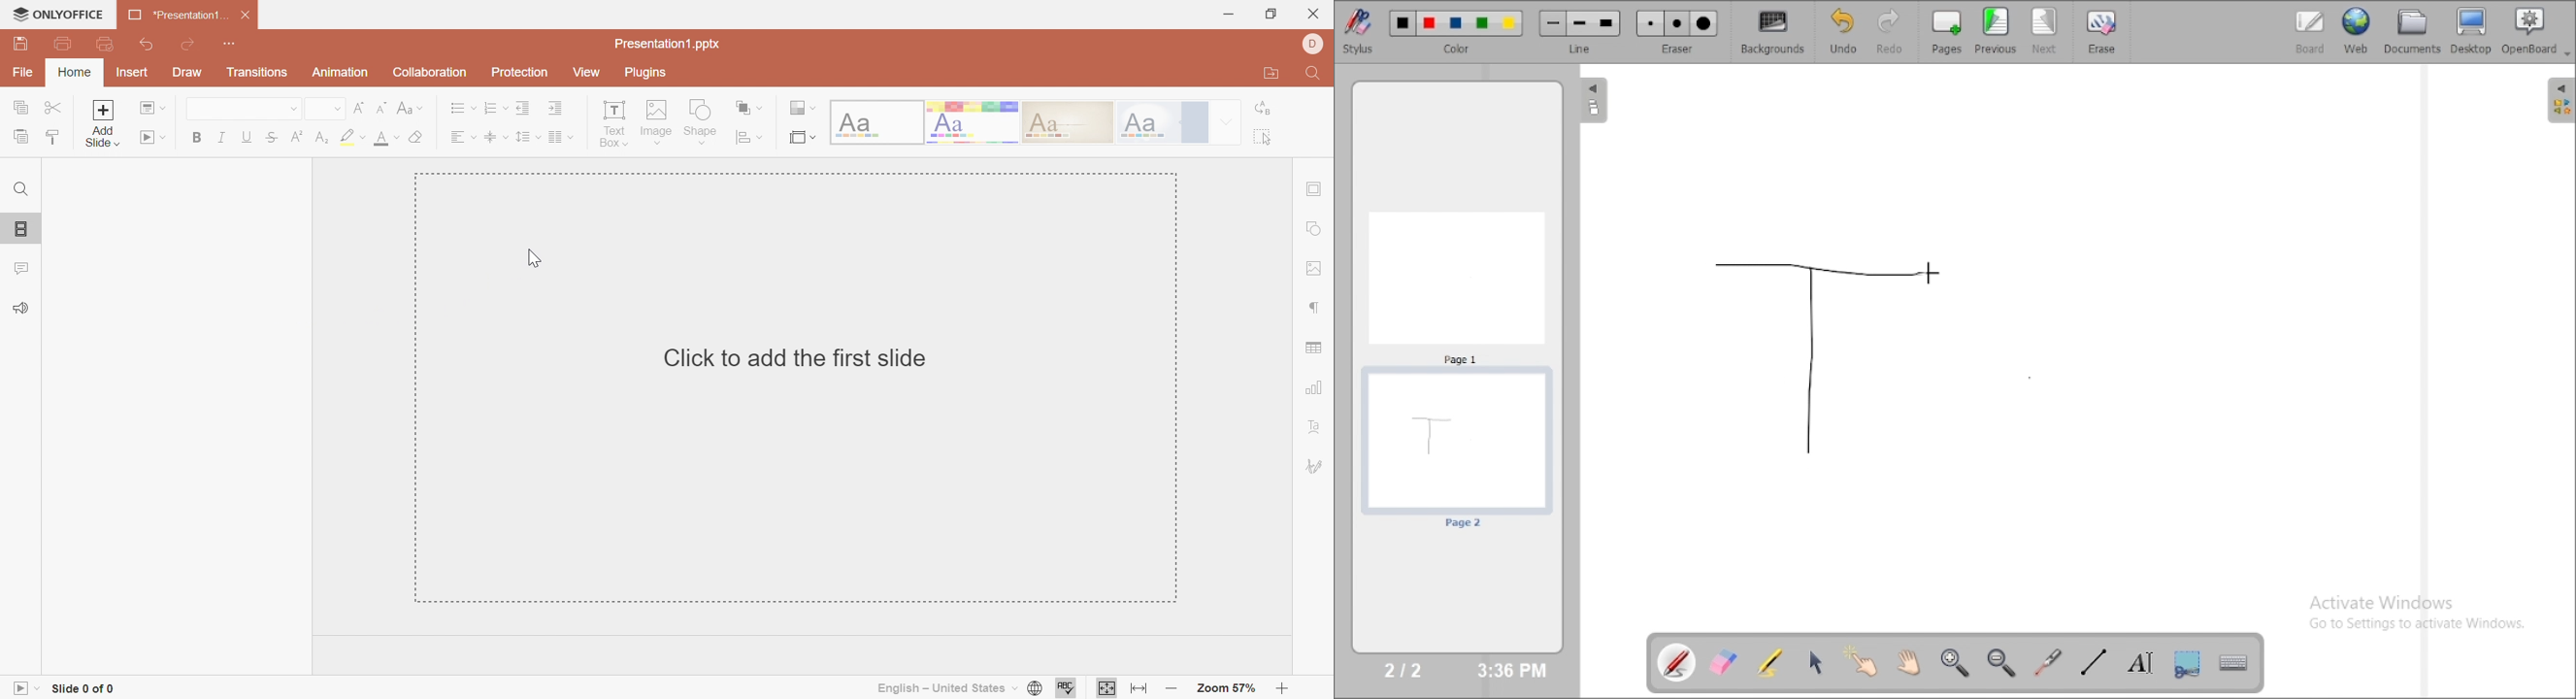 This screenshot has height=700, width=2576. What do you see at coordinates (25, 71) in the screenshot?
I see `File` at bounding box center [25, 71].